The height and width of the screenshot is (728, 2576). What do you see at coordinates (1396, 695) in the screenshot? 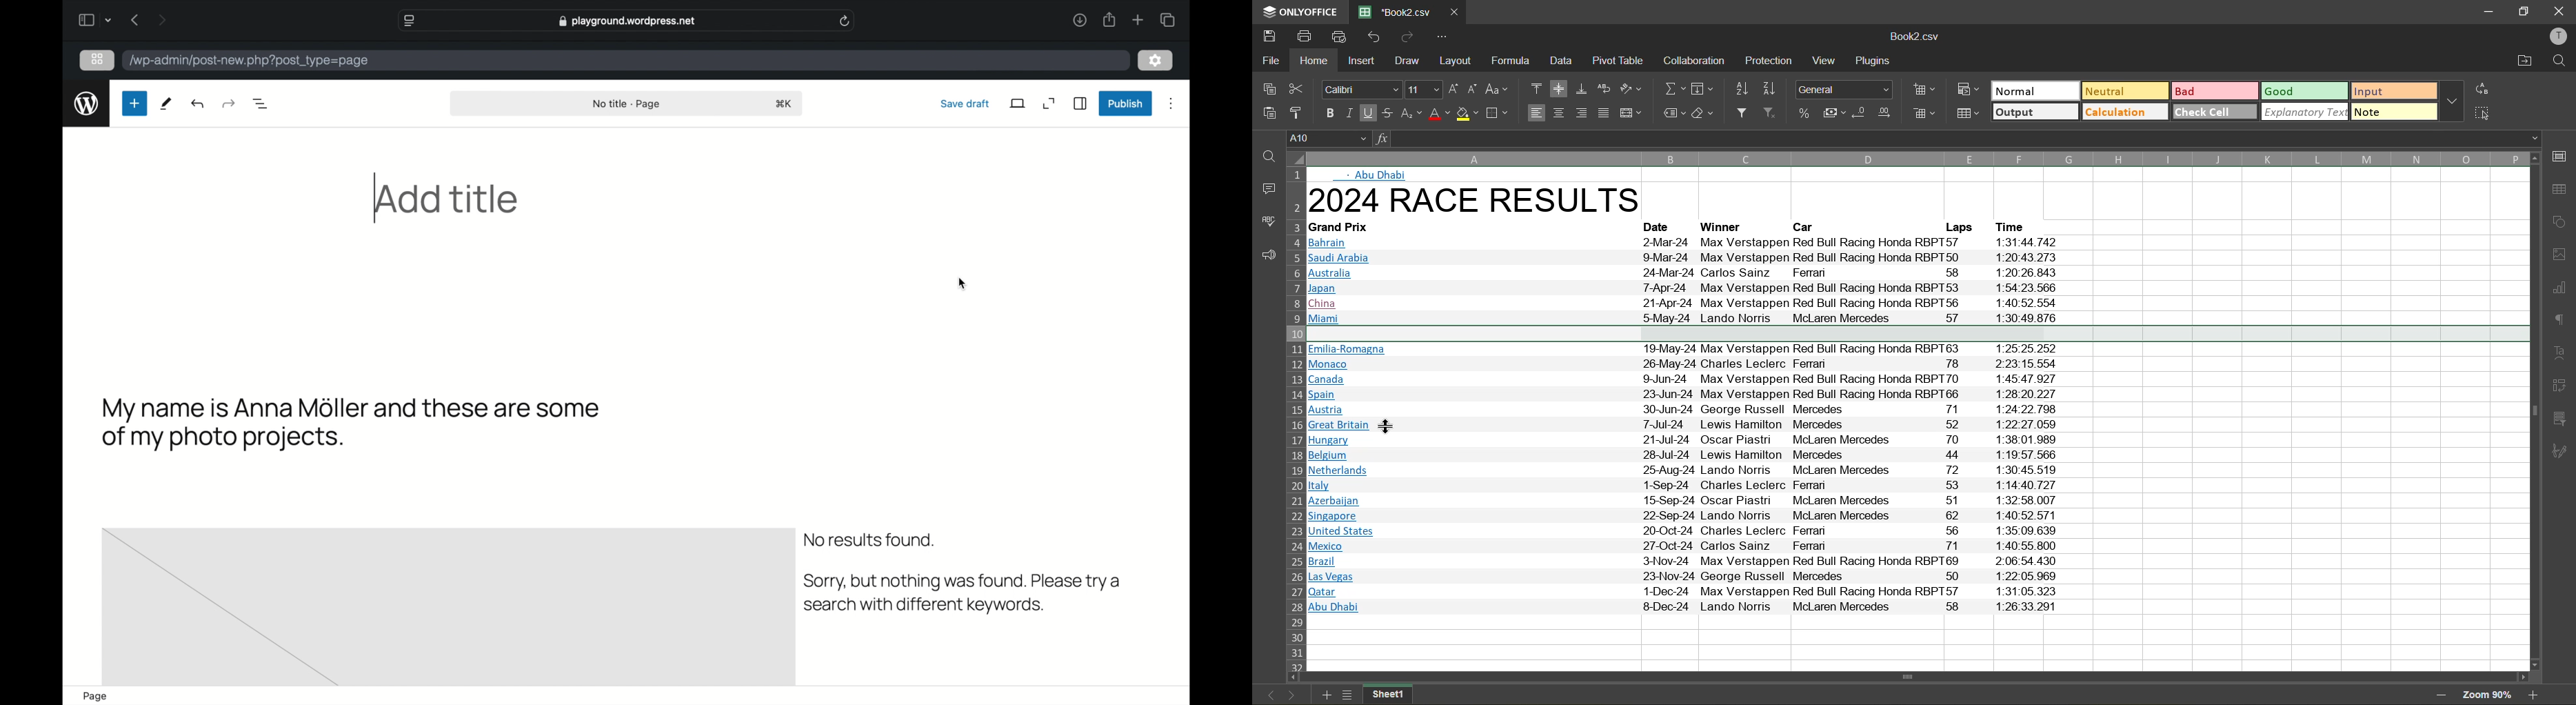
I see `sheet name: sheet1` at bounding box center [1396, 695].